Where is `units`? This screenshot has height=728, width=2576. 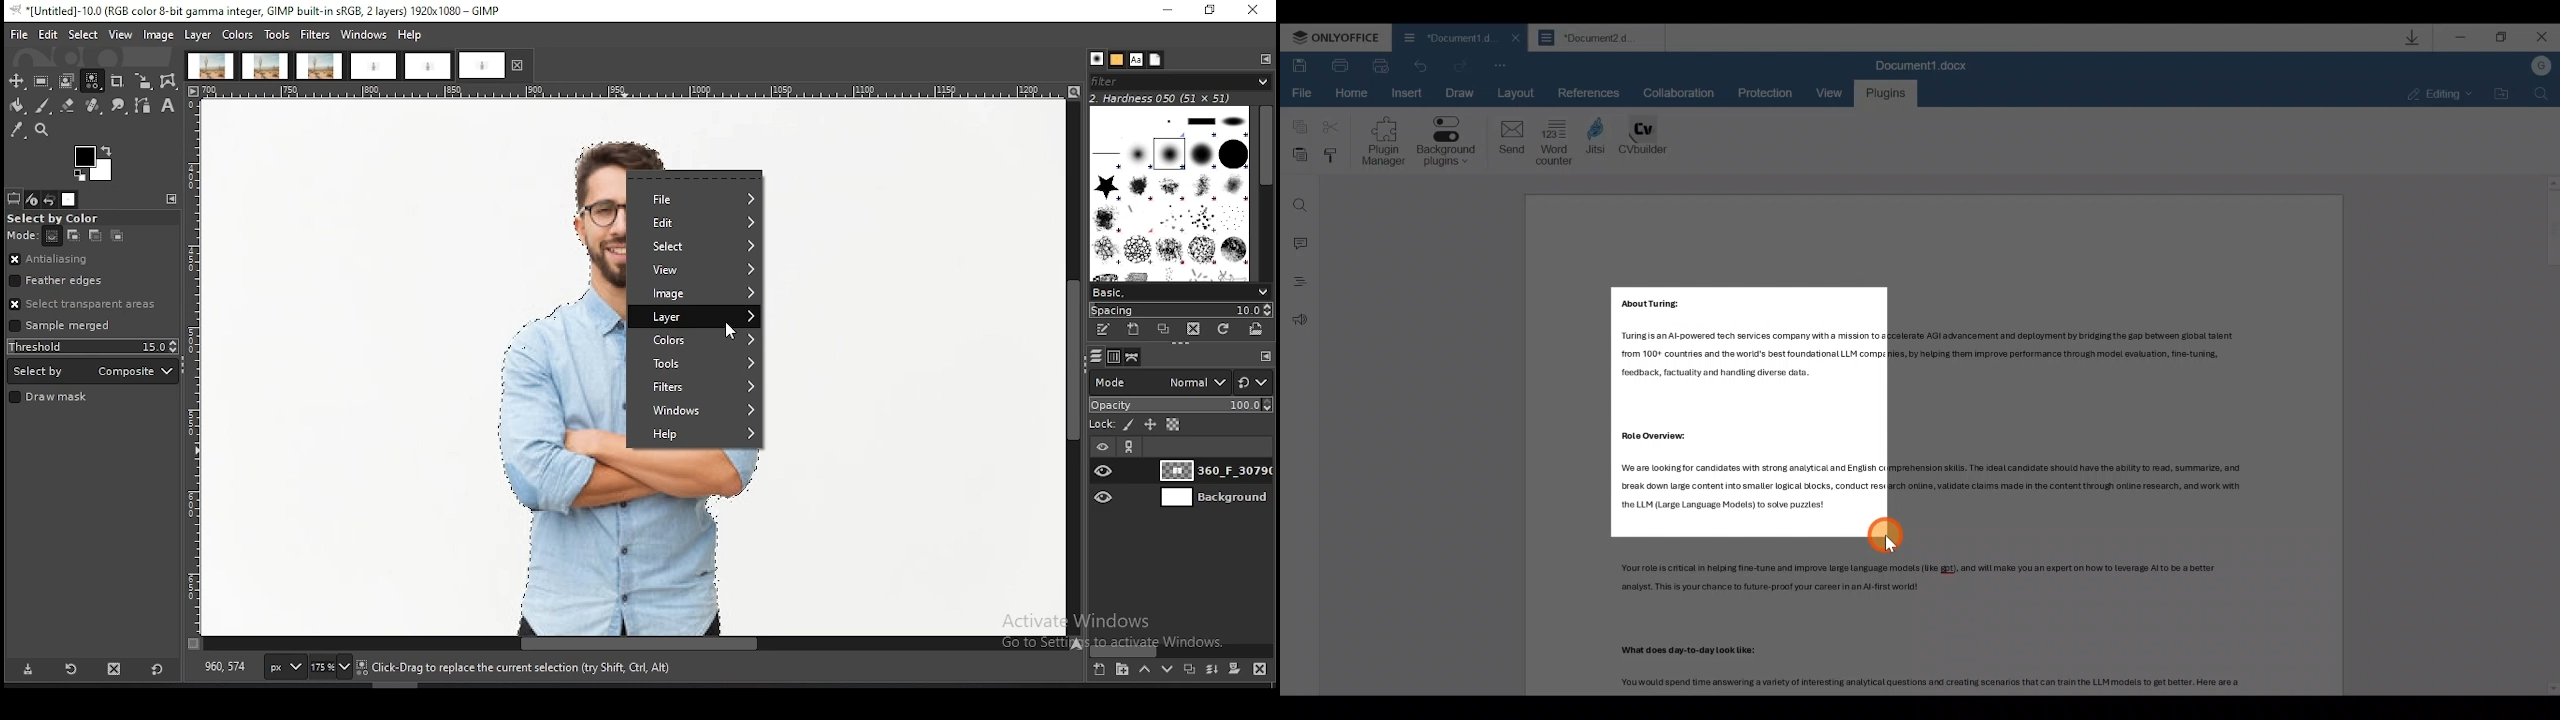 units is located at coordinates (284, 667).